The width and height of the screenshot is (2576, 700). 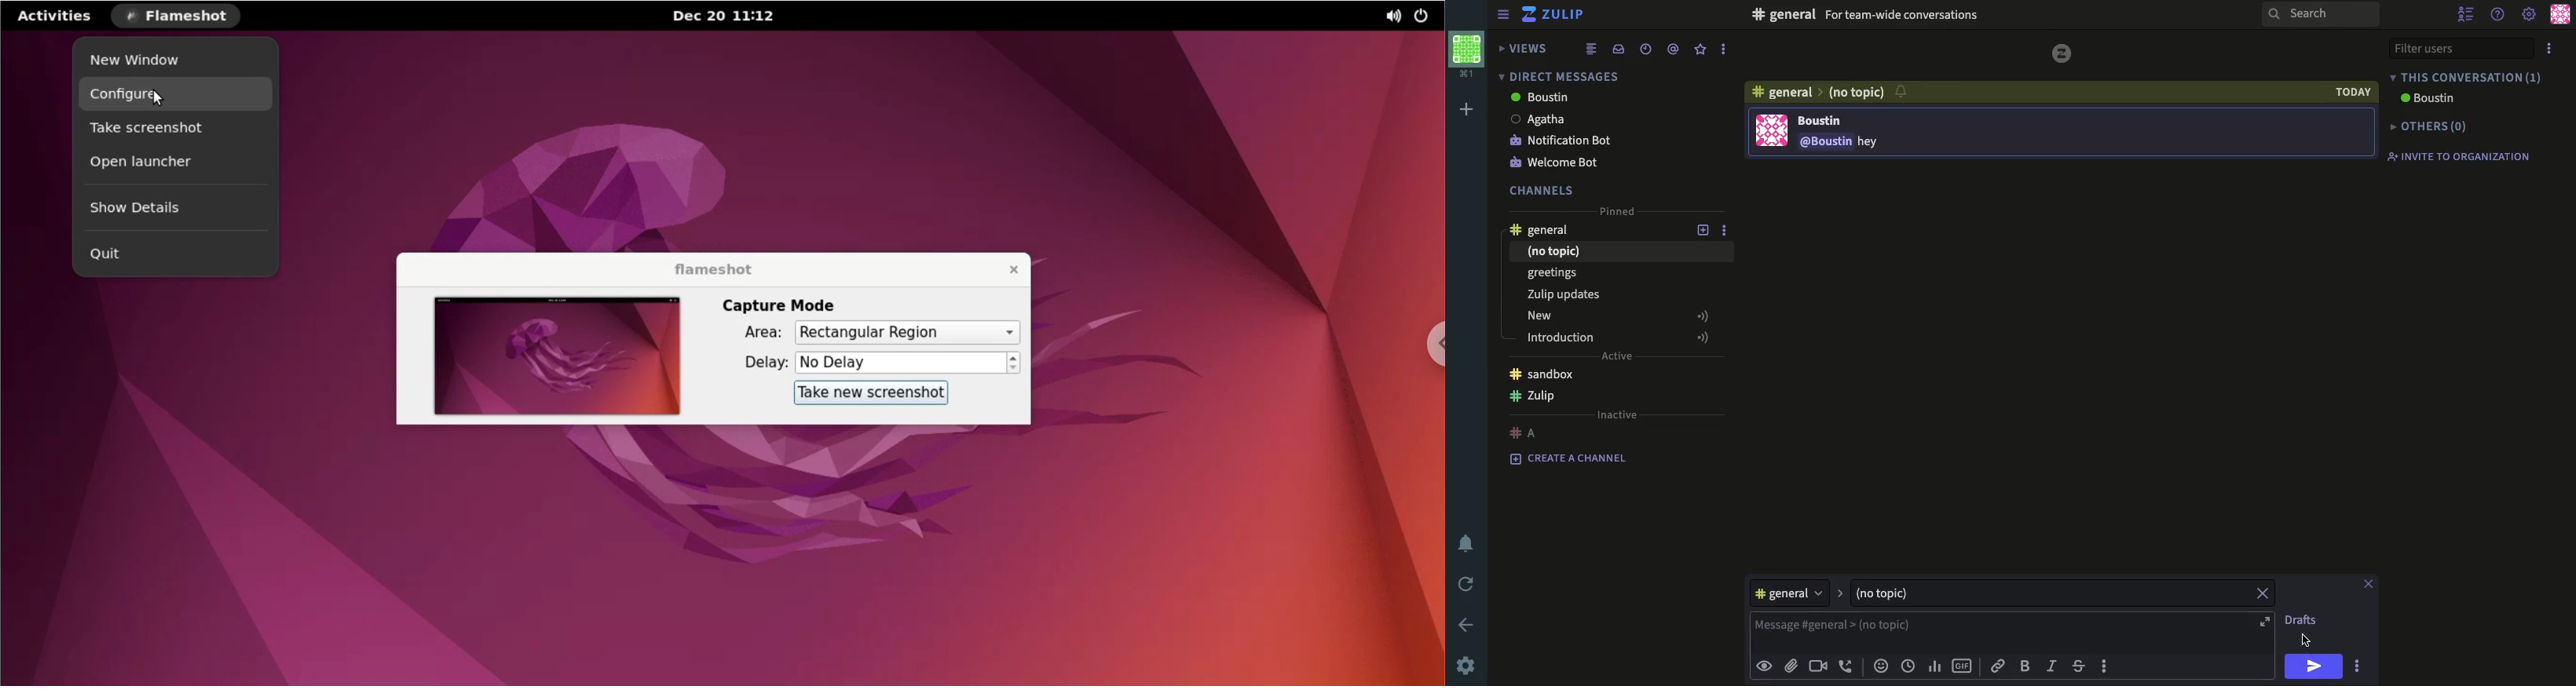 I want to click on others(0), so click(x=2425, y=127).